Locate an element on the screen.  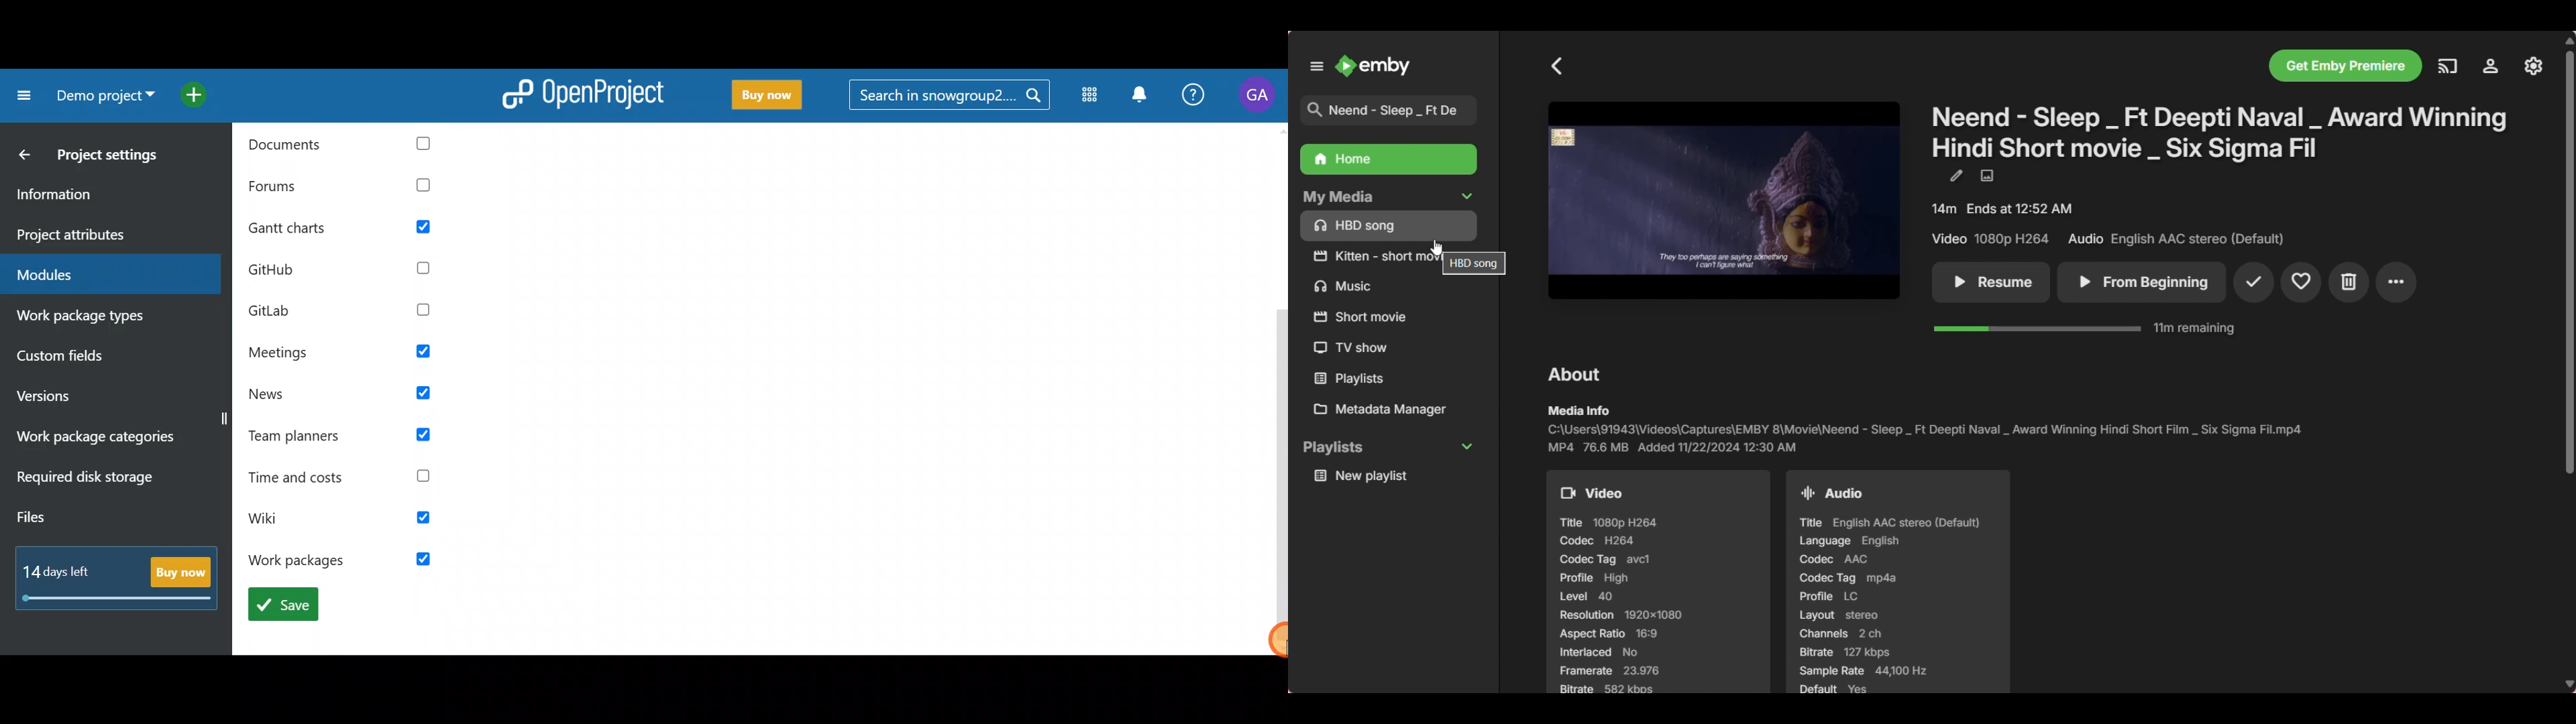
save is located at coordinates (286, 605).